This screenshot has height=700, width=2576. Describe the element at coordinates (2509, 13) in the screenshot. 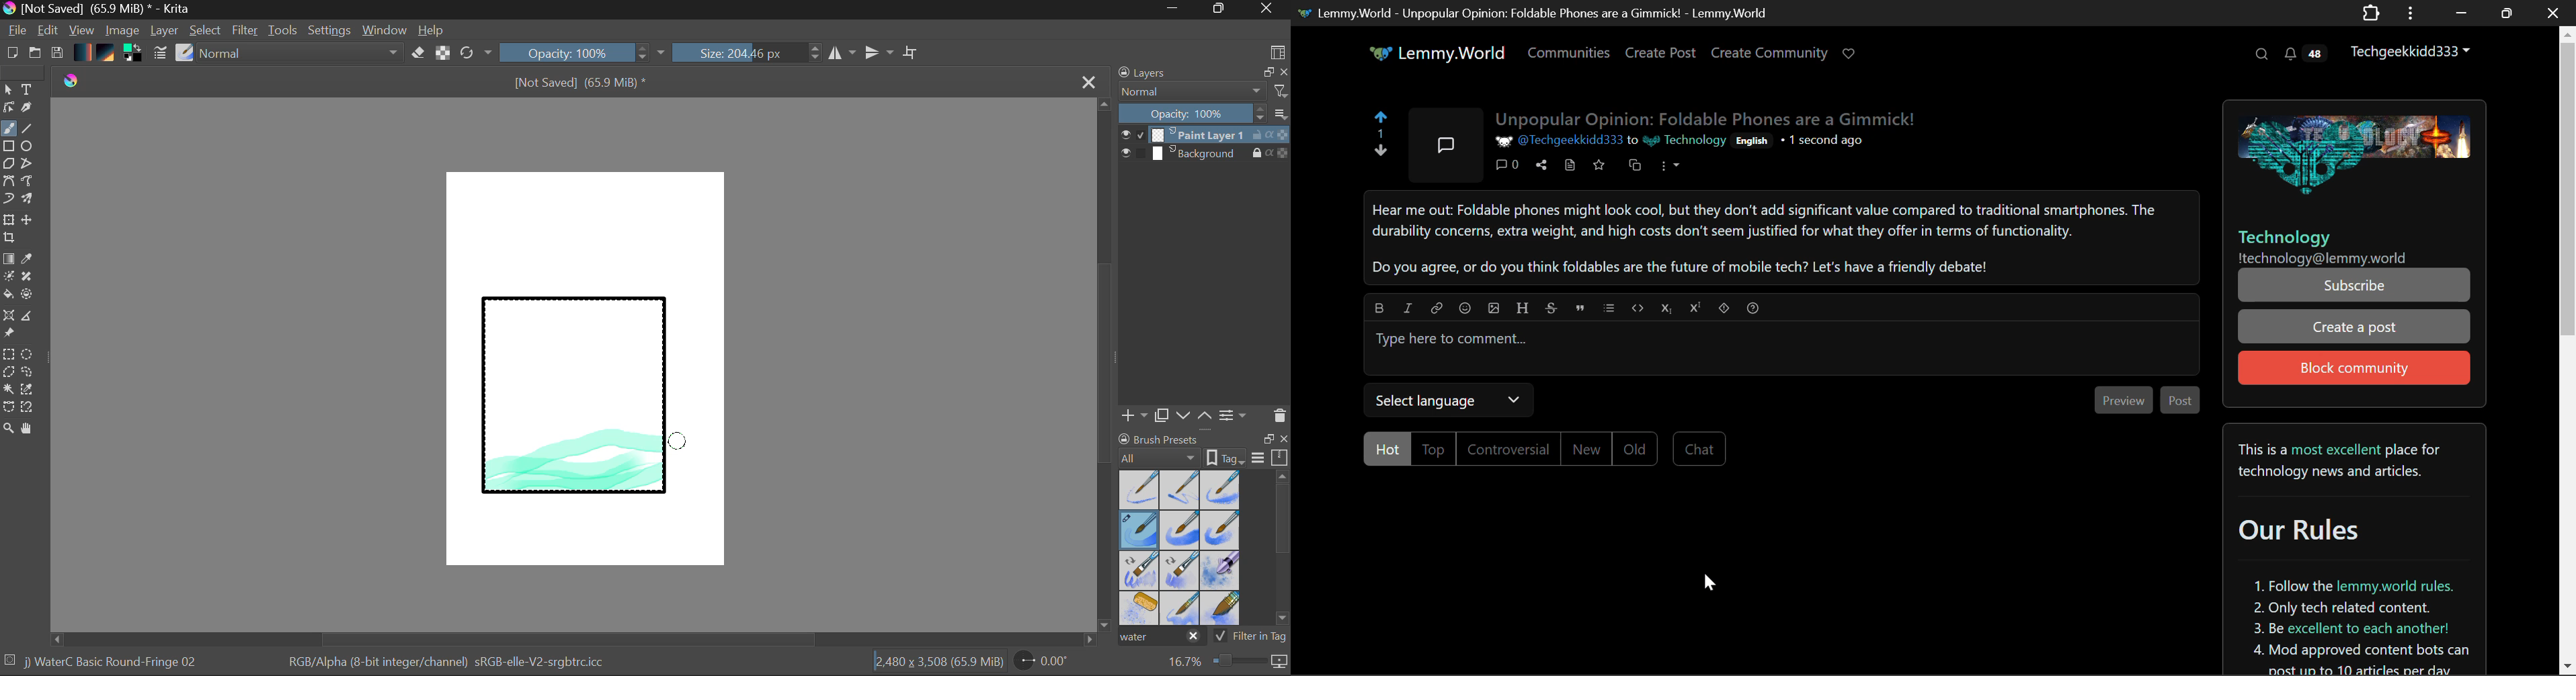

I see `Minimize Window` at that location.